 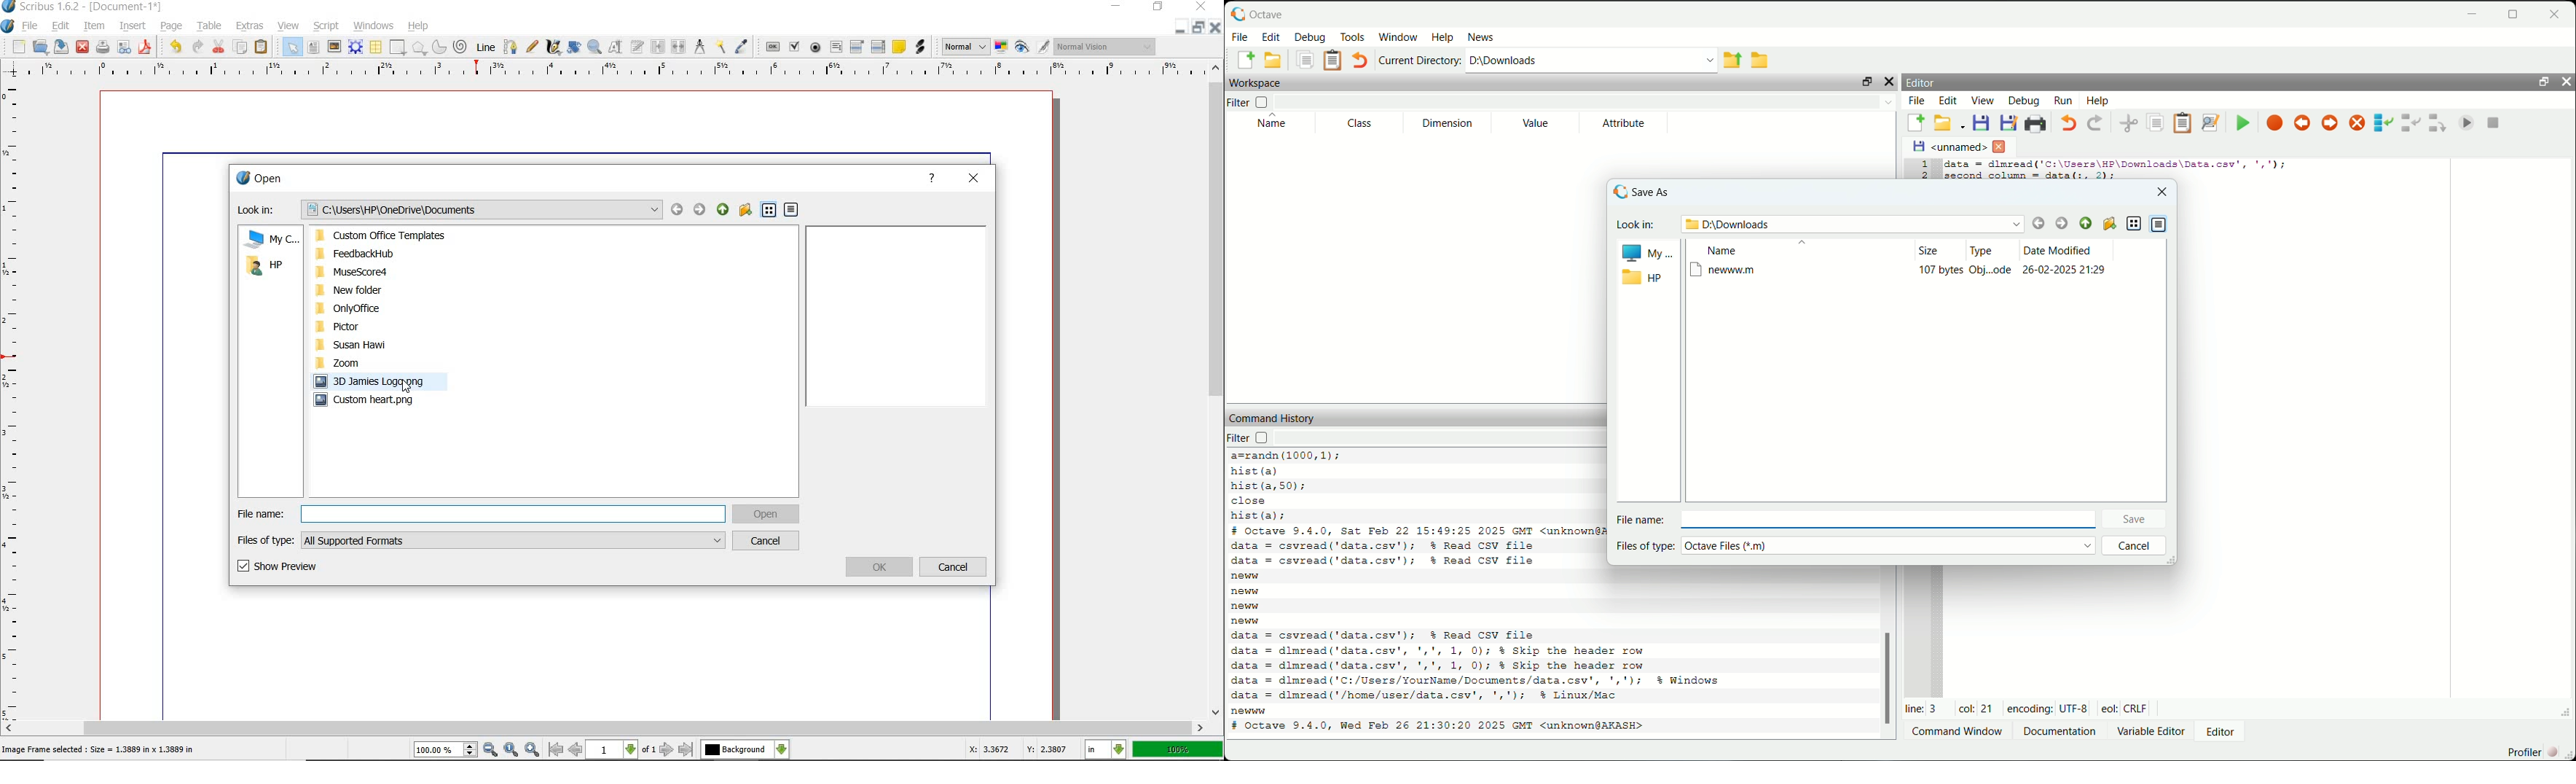 What do you see at coordinates (133, 26) in the screenshot?
I see `insert` at bounding box center [133, 26].